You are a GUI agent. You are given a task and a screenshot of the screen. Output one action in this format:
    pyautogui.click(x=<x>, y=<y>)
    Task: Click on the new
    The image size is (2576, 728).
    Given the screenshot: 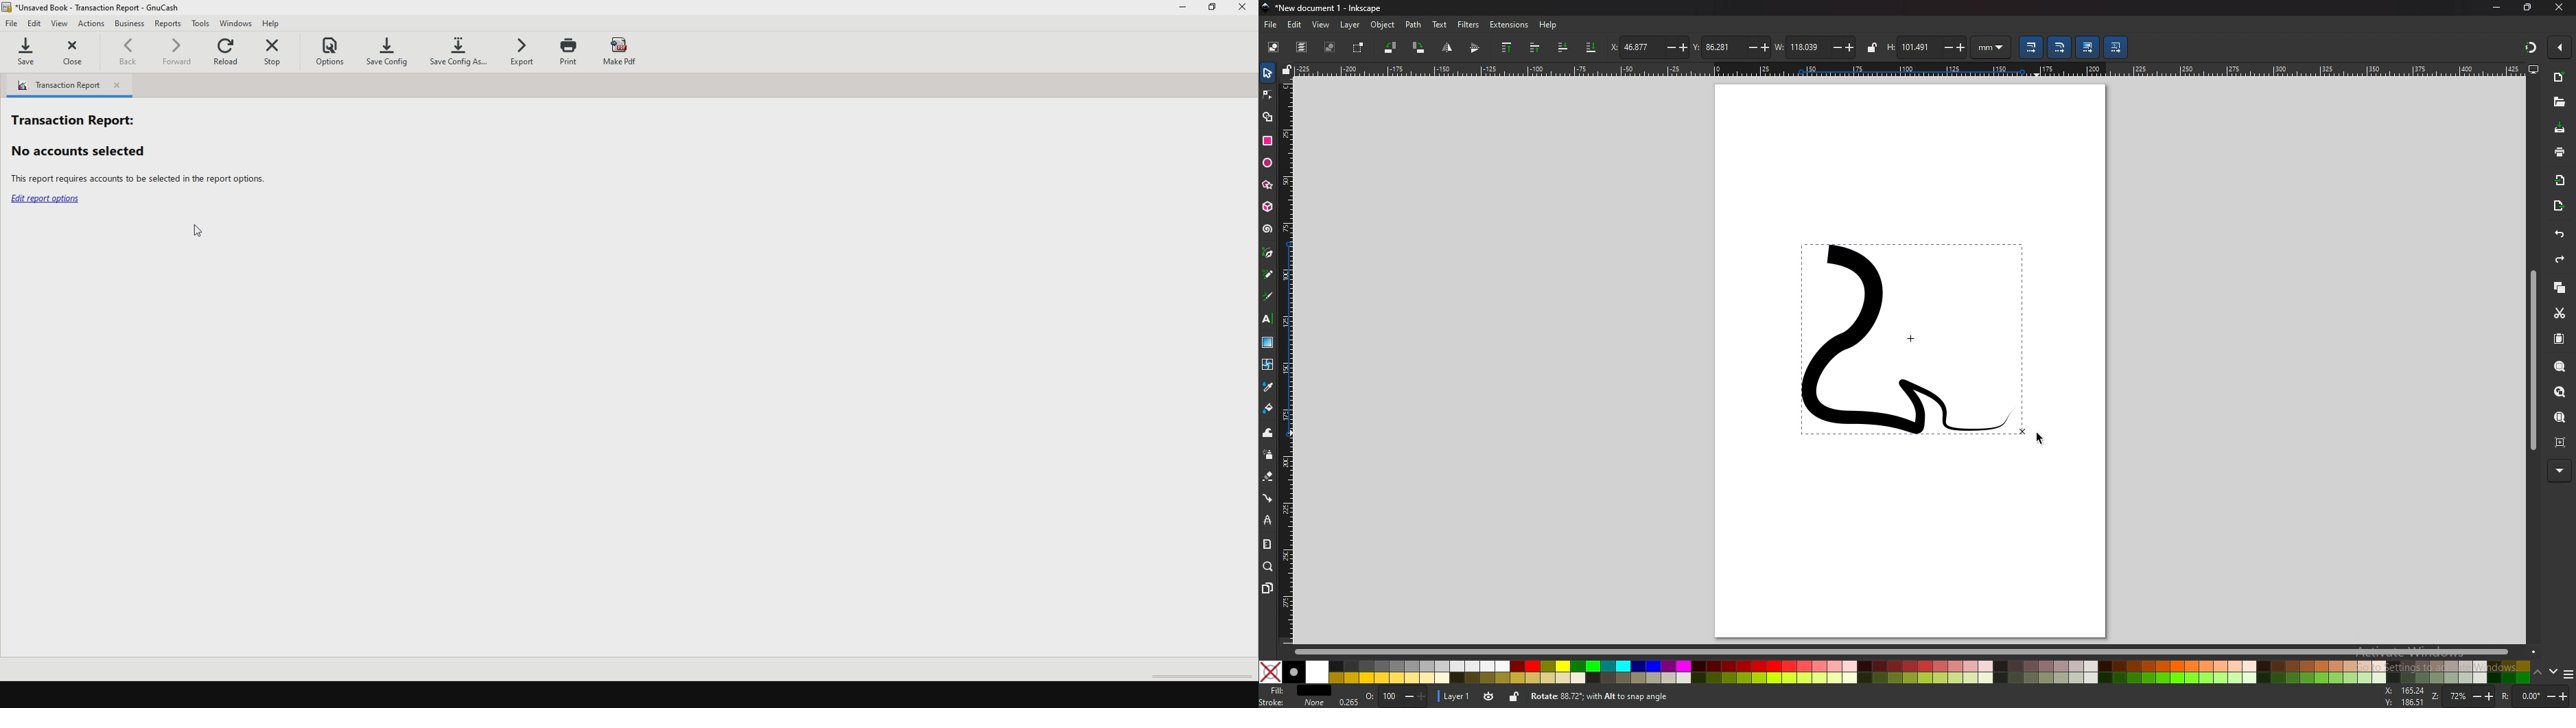 What is the action you would take?
    pyautogui.click(x=2560, y=78)
    